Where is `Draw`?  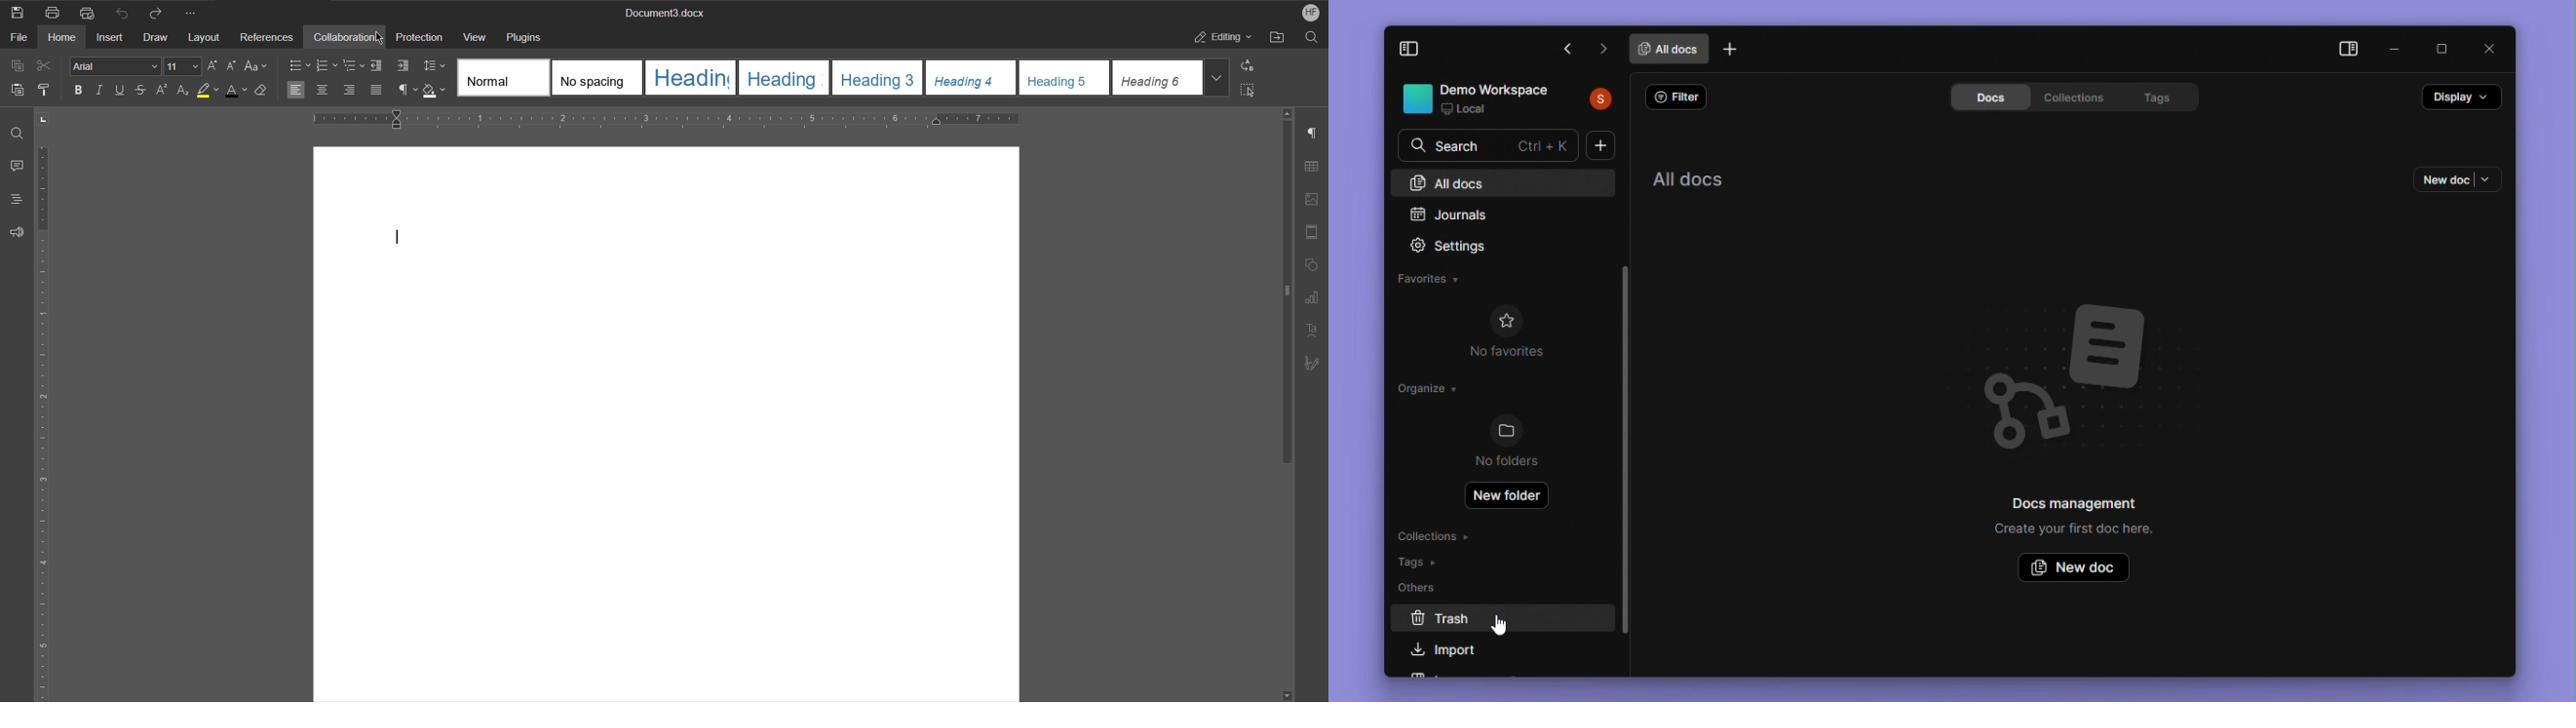
Draw is located at coordinates (156, 40).